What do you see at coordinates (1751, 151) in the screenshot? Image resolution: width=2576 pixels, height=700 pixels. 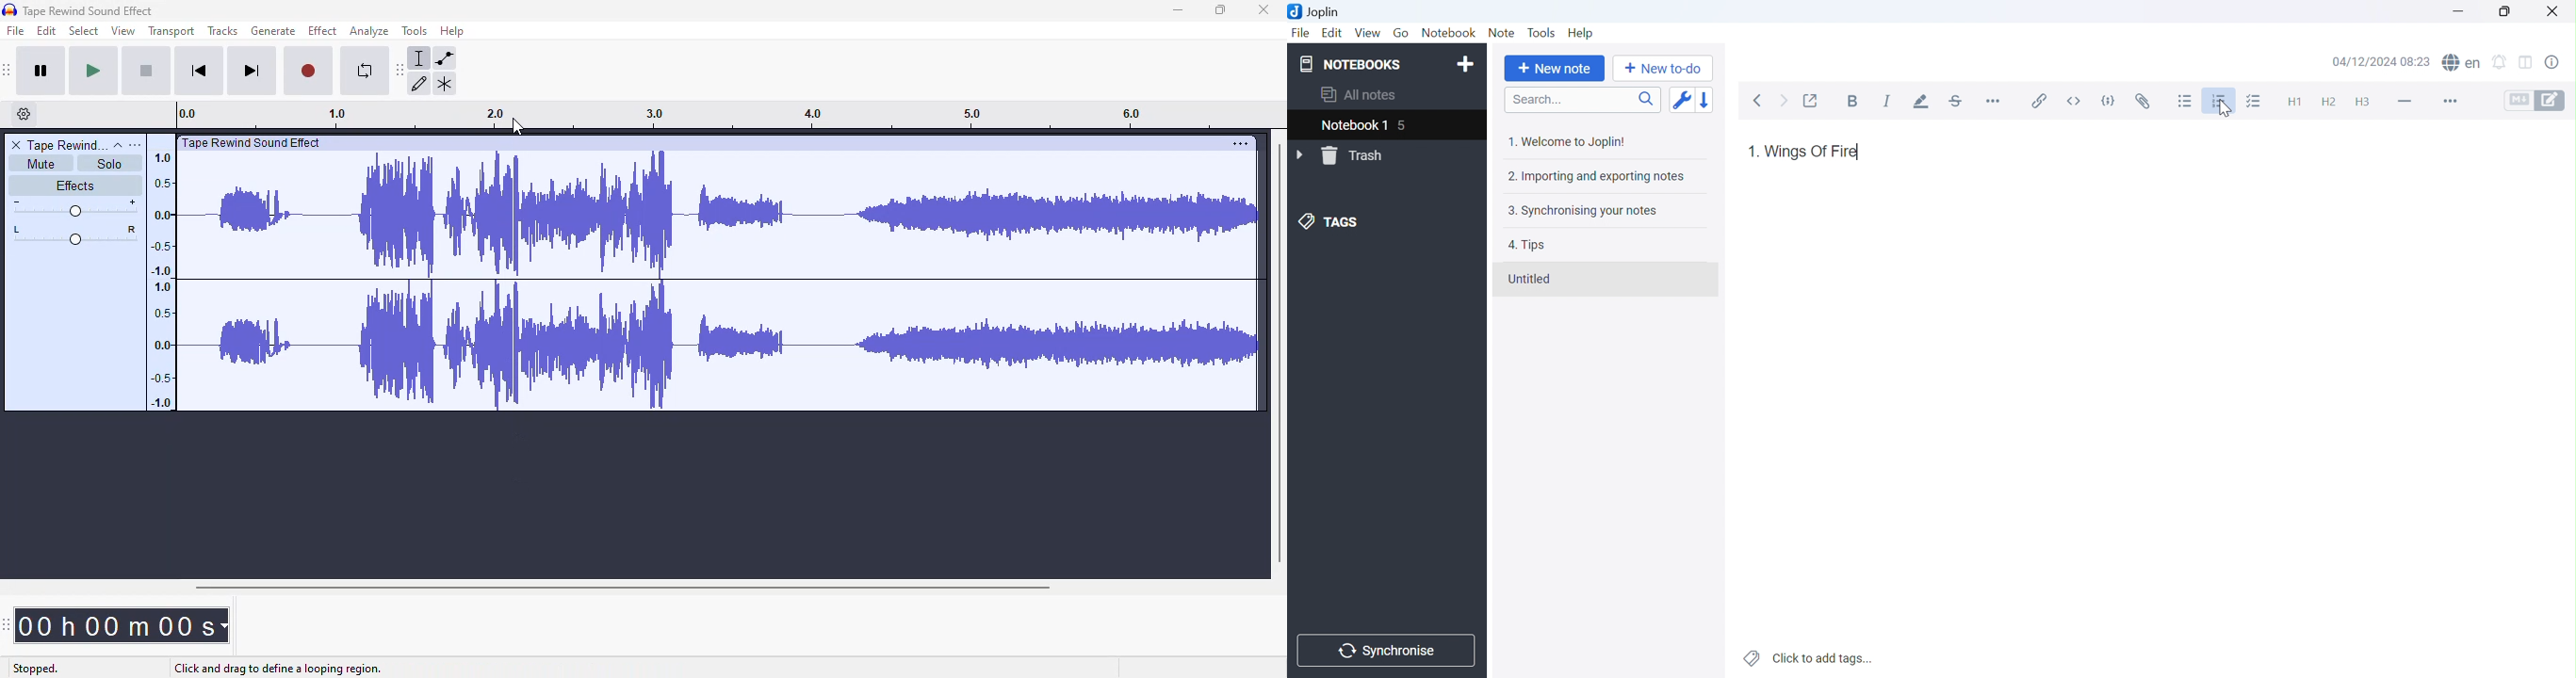 I see `1.` at bounding box center [1751, 151].